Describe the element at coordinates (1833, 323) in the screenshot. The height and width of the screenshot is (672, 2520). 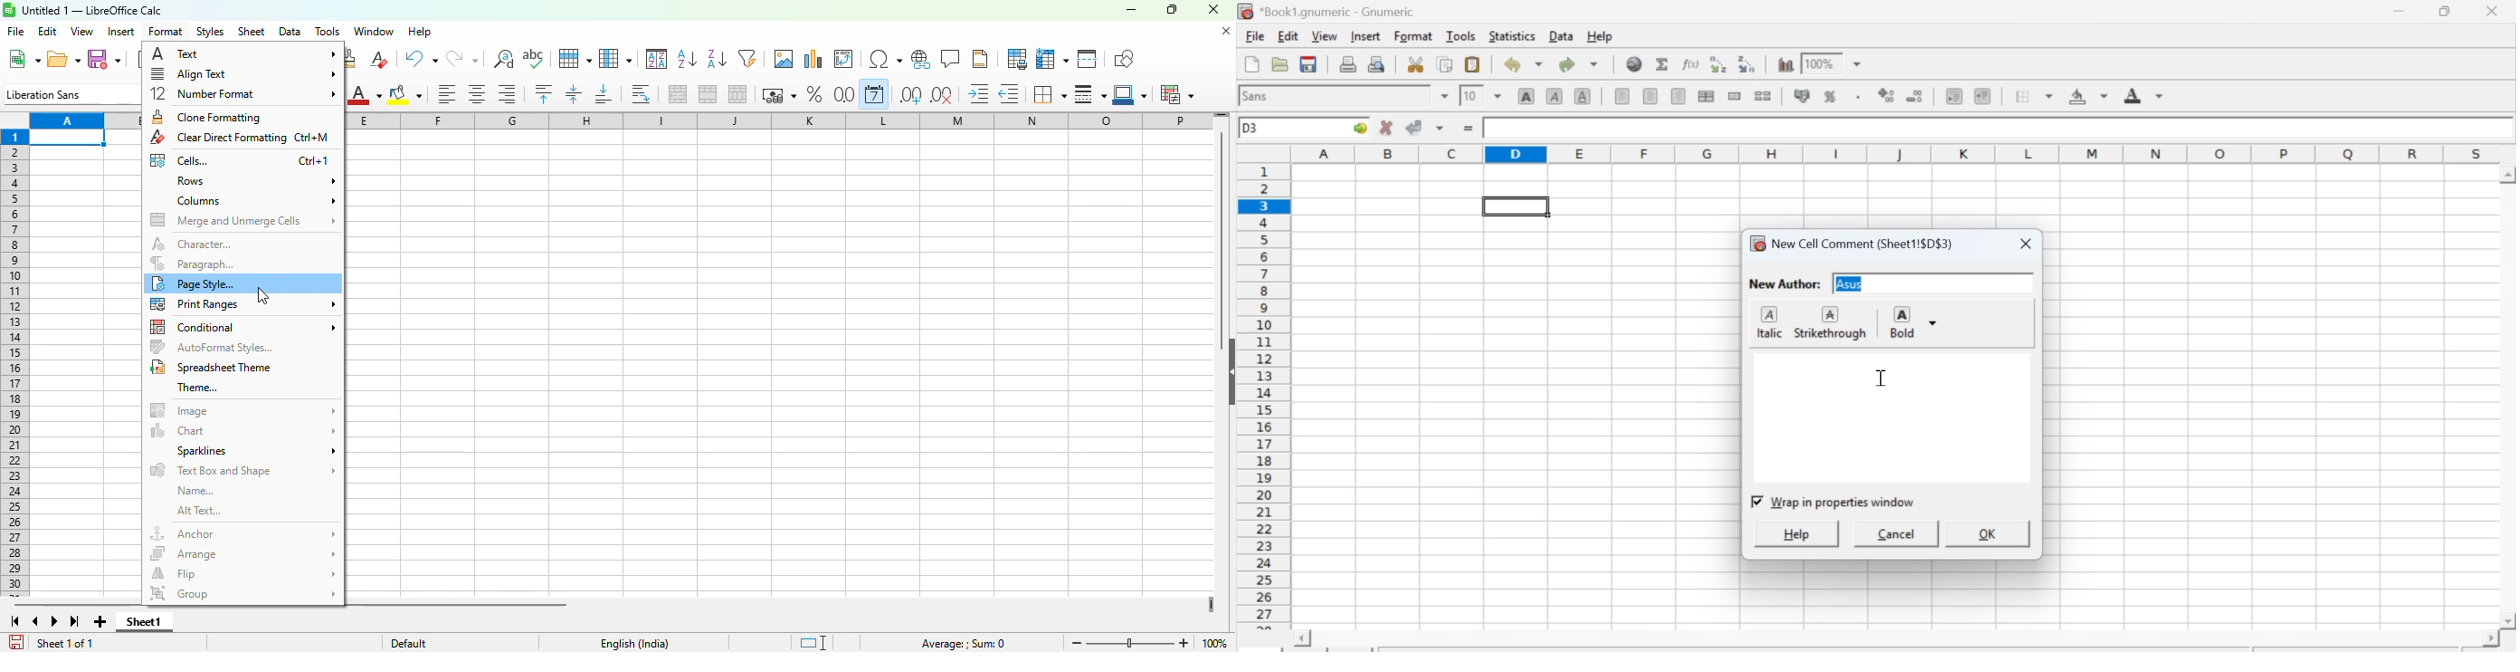
I see `strikethrough` at that location.